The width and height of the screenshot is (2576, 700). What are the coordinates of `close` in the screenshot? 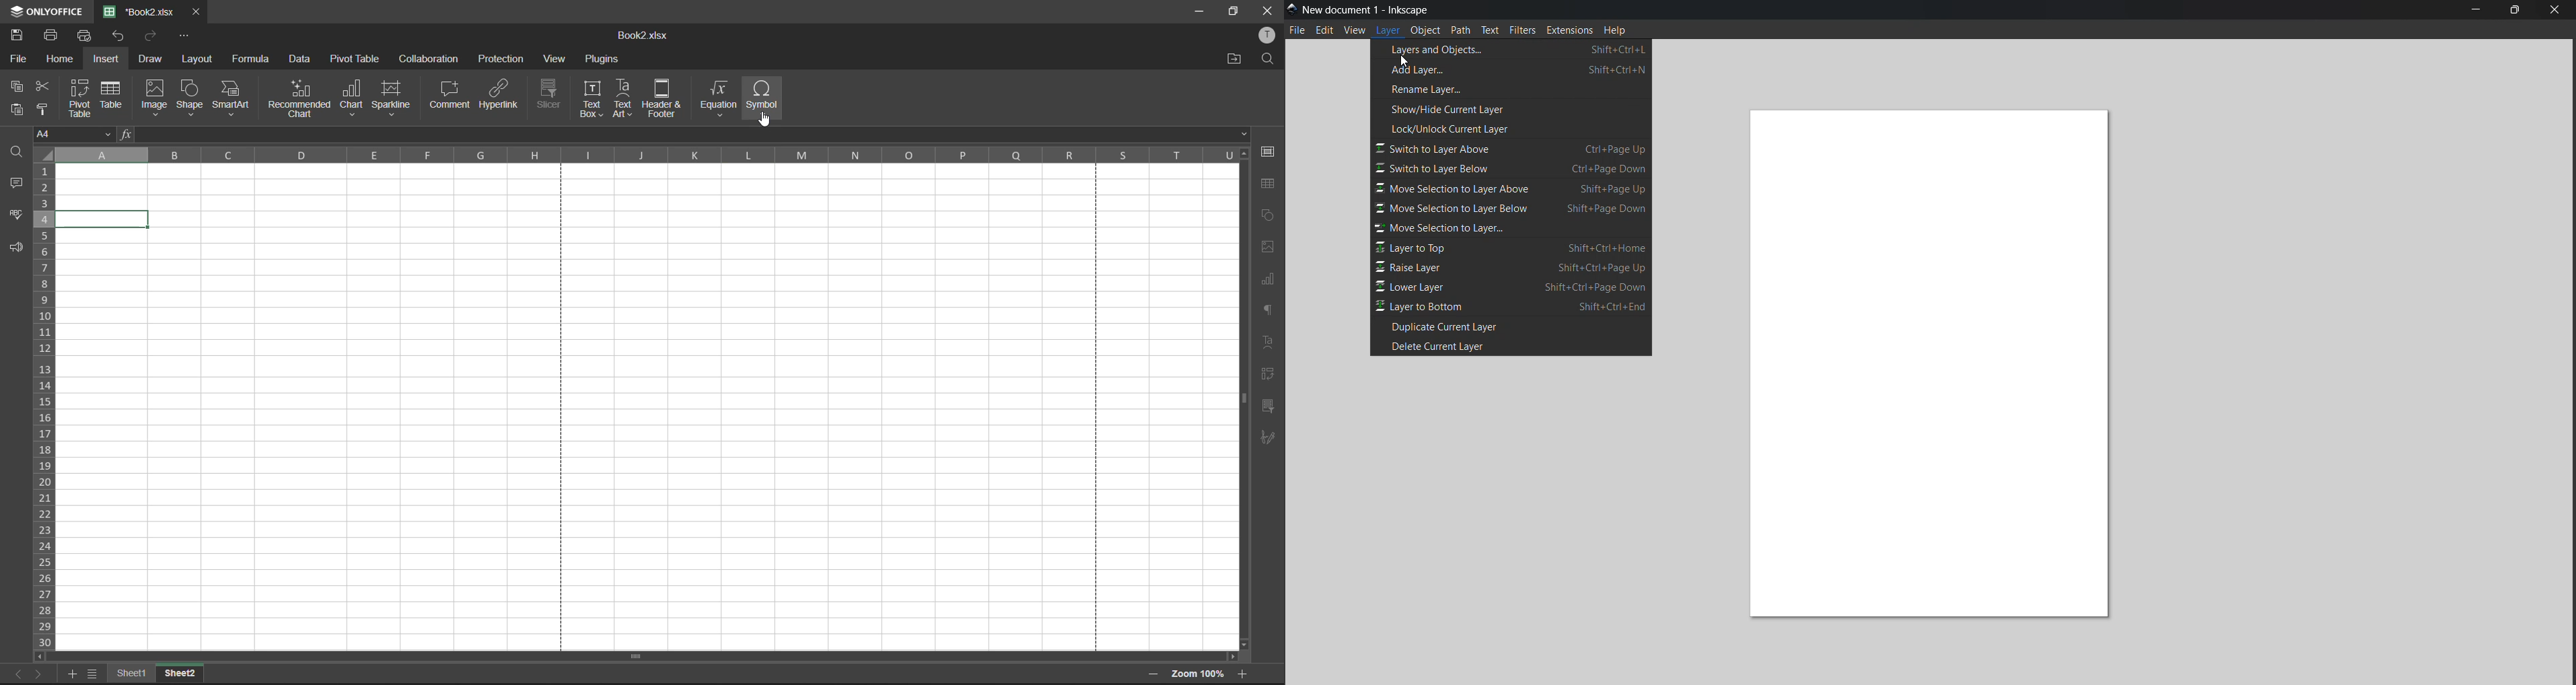 It's located at (1270, 10).